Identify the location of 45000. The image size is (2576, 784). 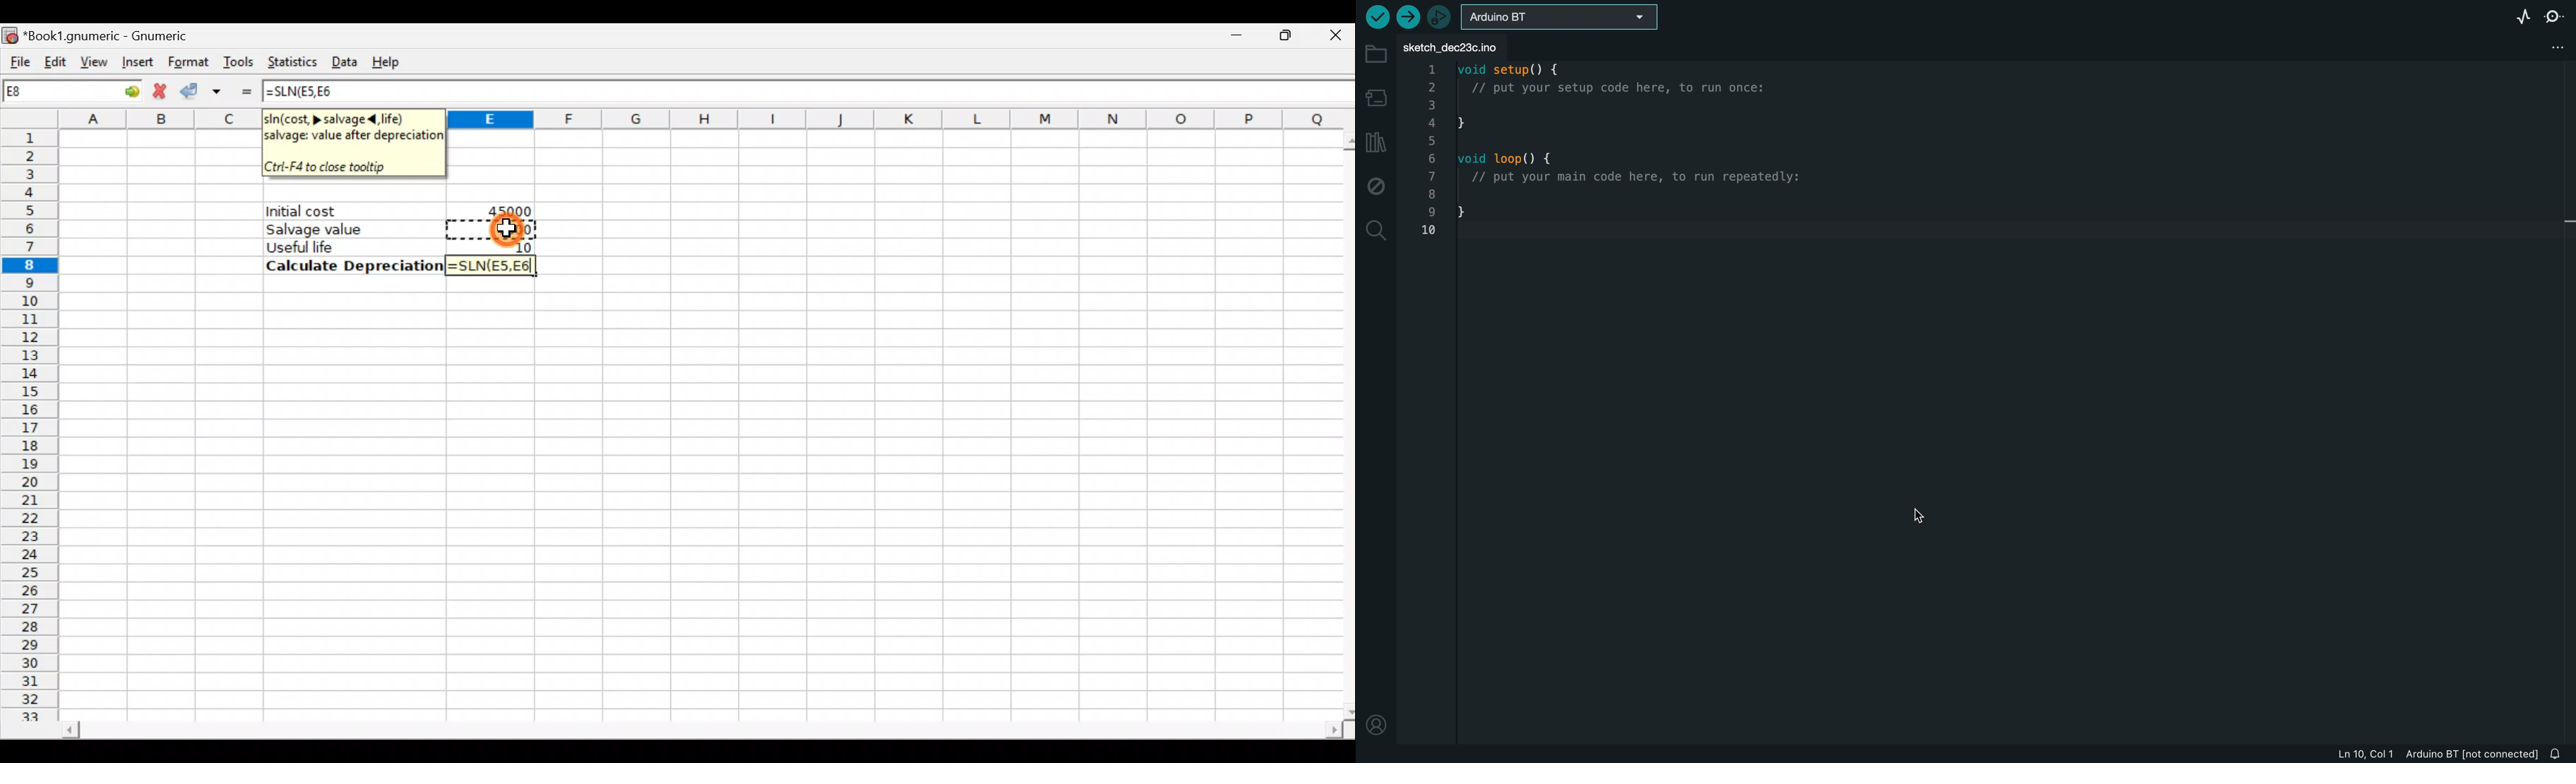
(506, 209).